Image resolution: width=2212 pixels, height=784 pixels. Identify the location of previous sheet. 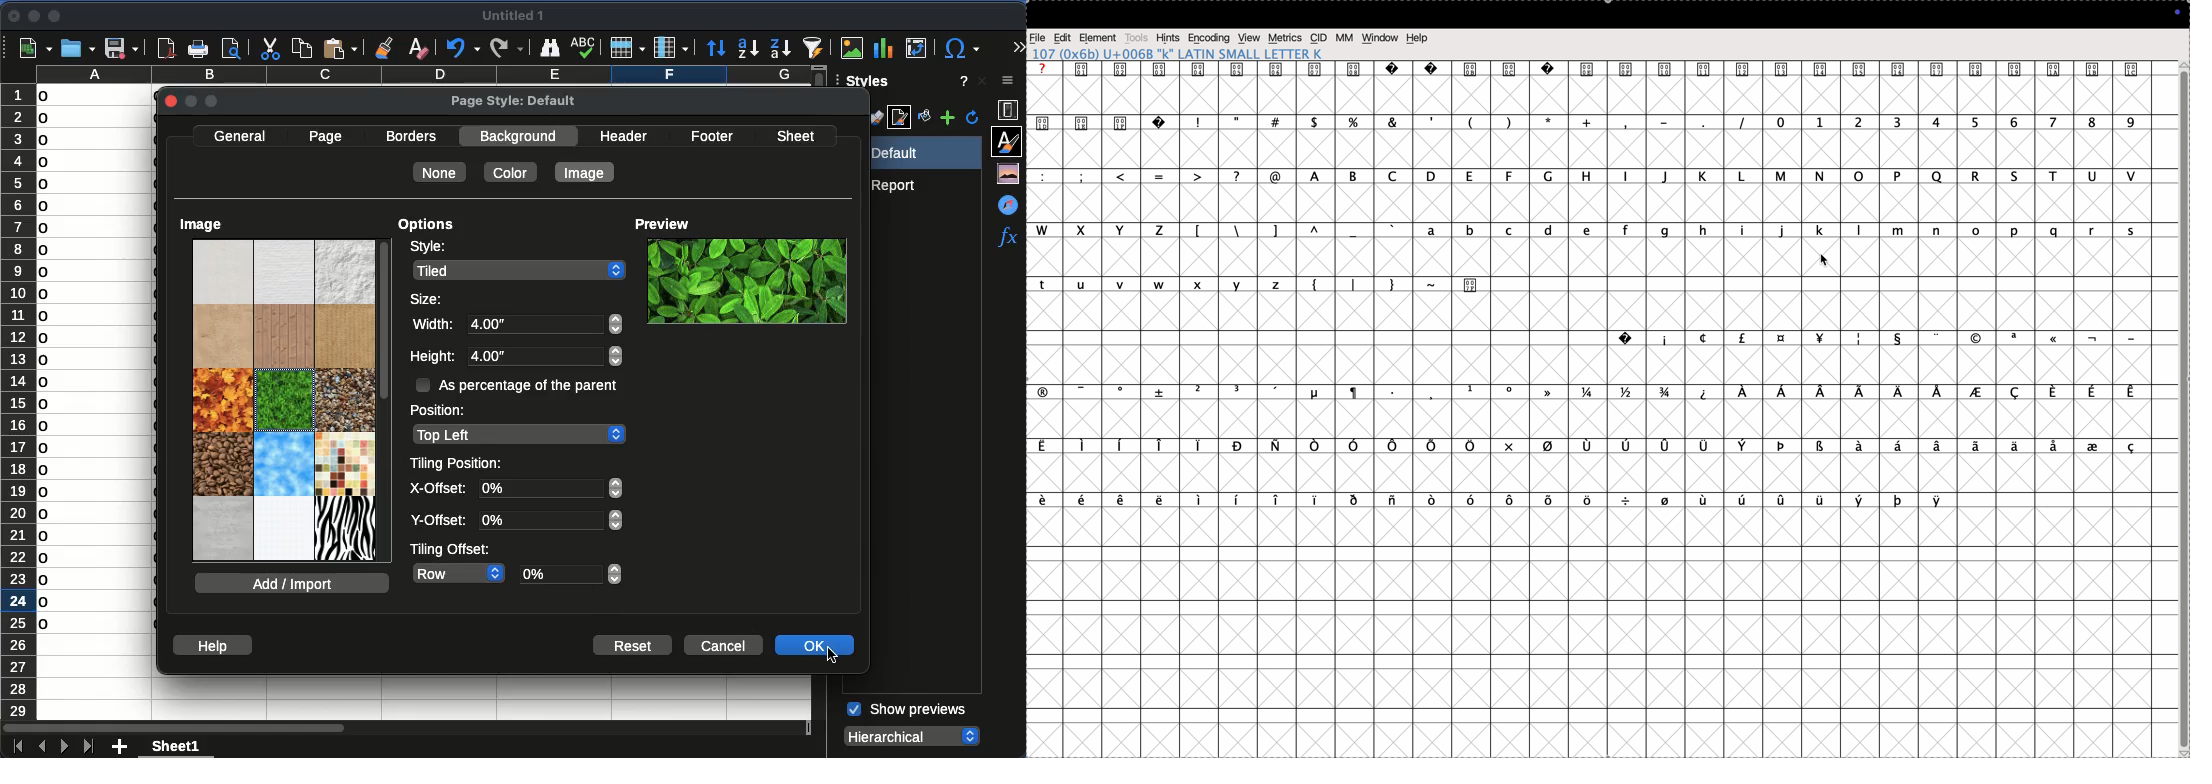
(40, 747).